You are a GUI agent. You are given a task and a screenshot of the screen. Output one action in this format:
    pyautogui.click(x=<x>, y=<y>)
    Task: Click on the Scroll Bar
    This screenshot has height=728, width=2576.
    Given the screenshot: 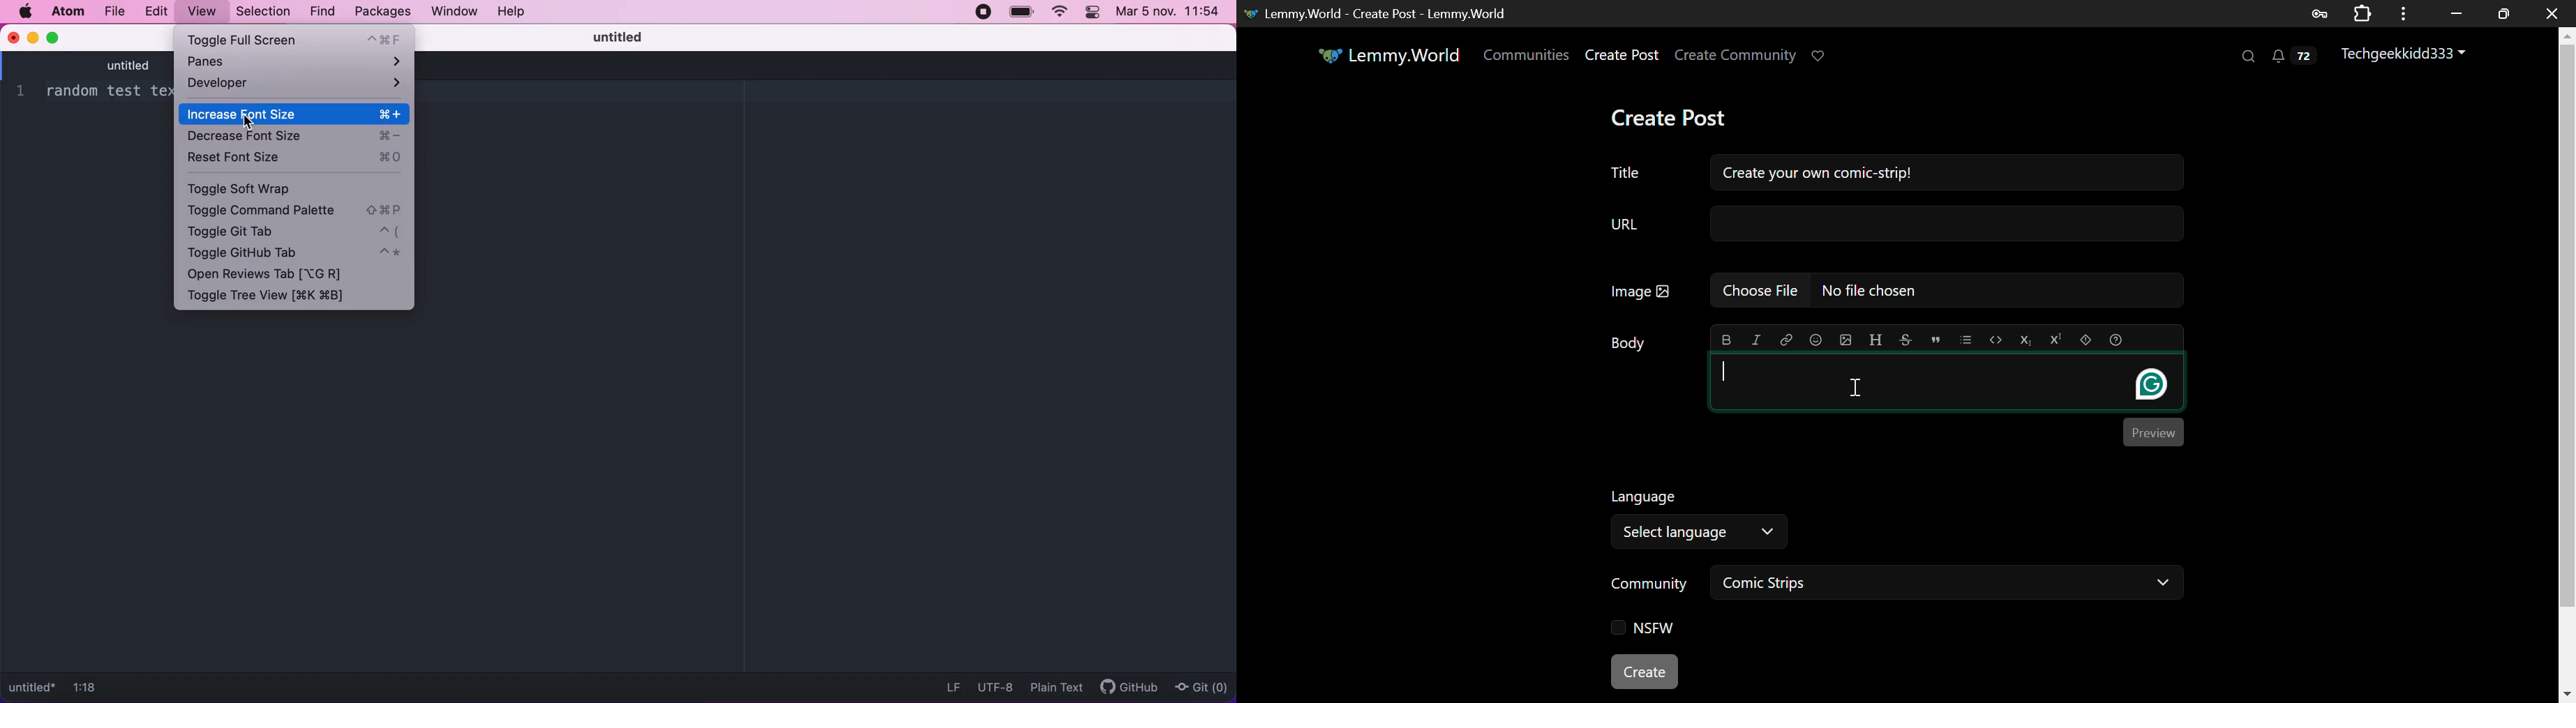 What is the action you would take?
    pyautogui.click(x=2568, y=362)
    